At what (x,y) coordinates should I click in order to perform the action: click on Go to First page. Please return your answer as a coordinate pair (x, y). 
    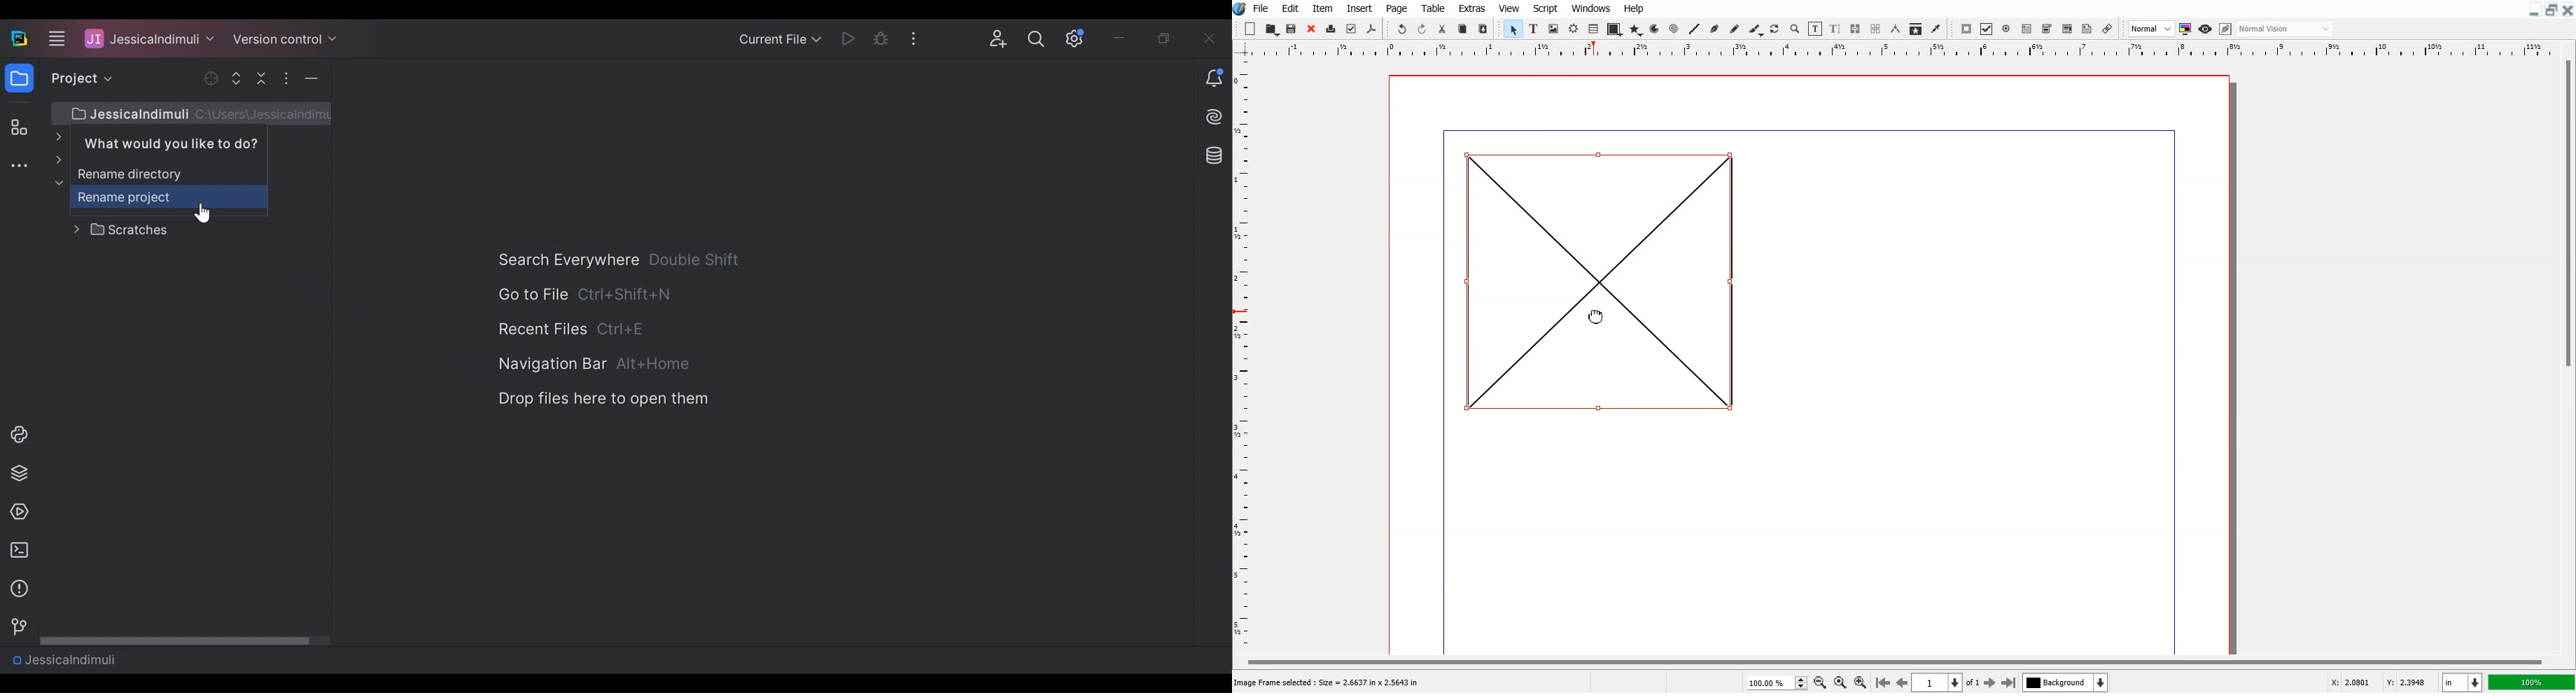
    Looking at the image, I should click on (1883, 682).